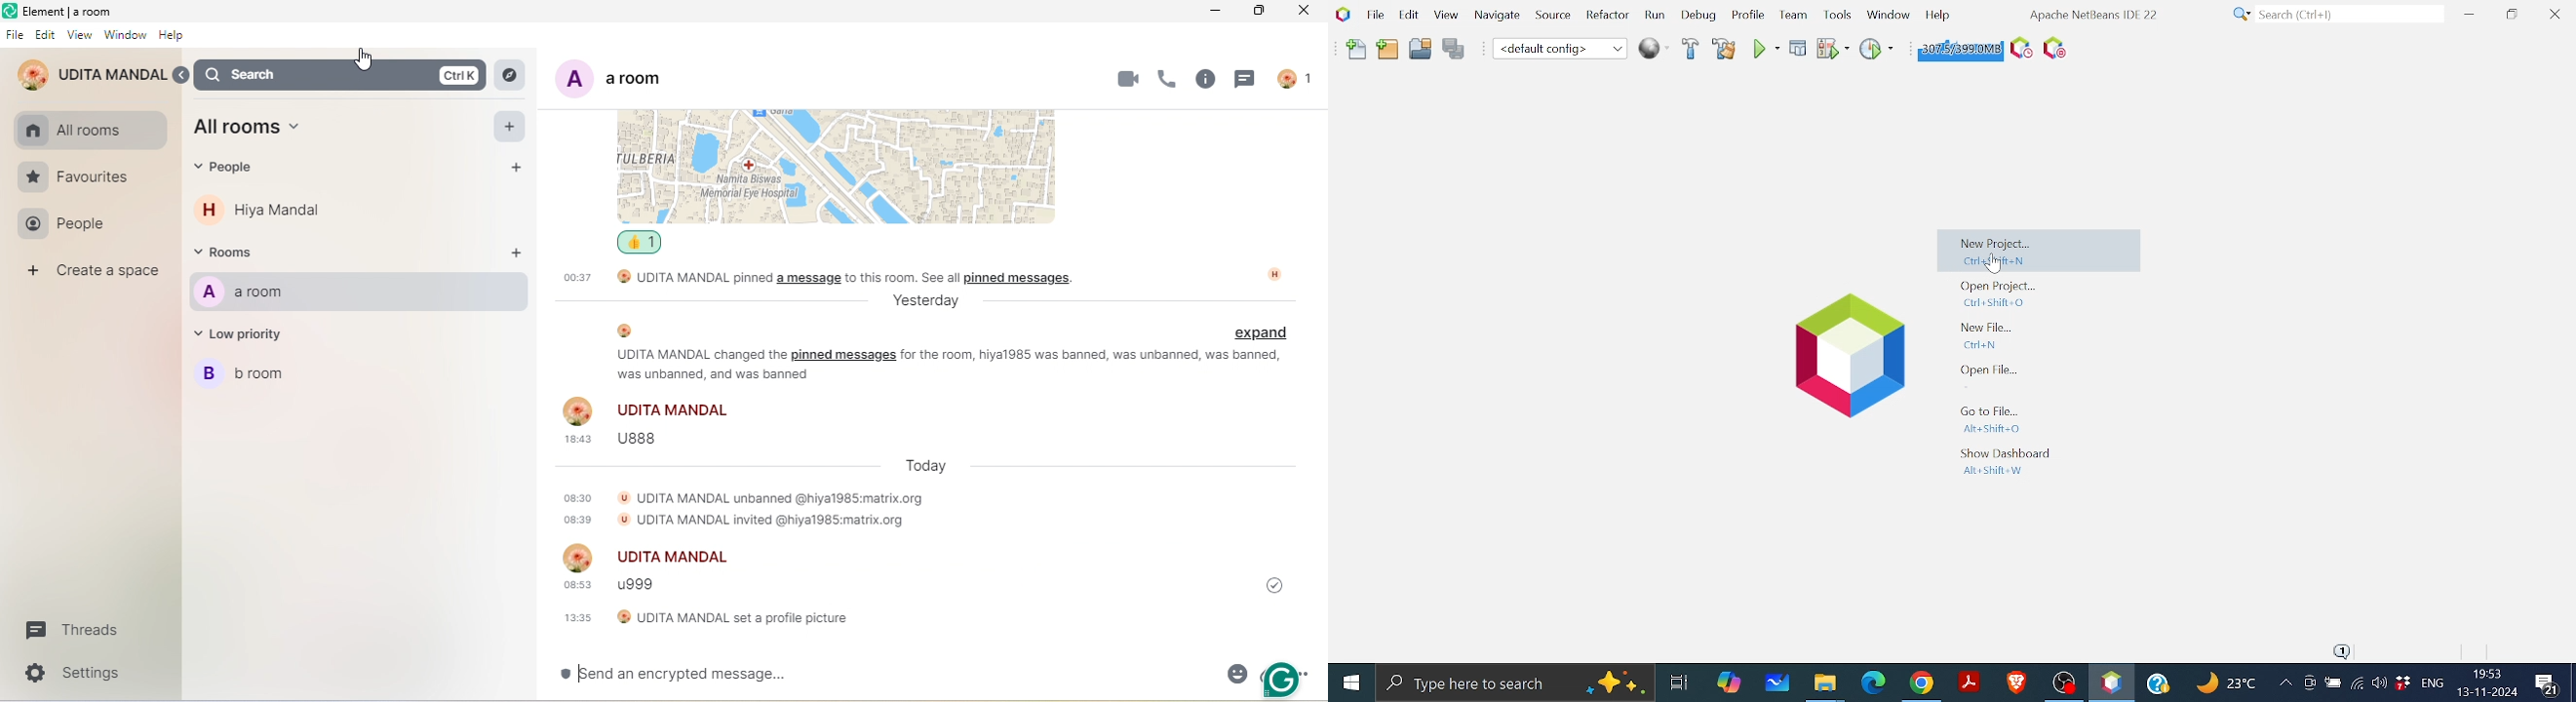 The height and width of the screenshot is (728, 2576). I want to click on H Hiya Mandal, so click(264, 213).